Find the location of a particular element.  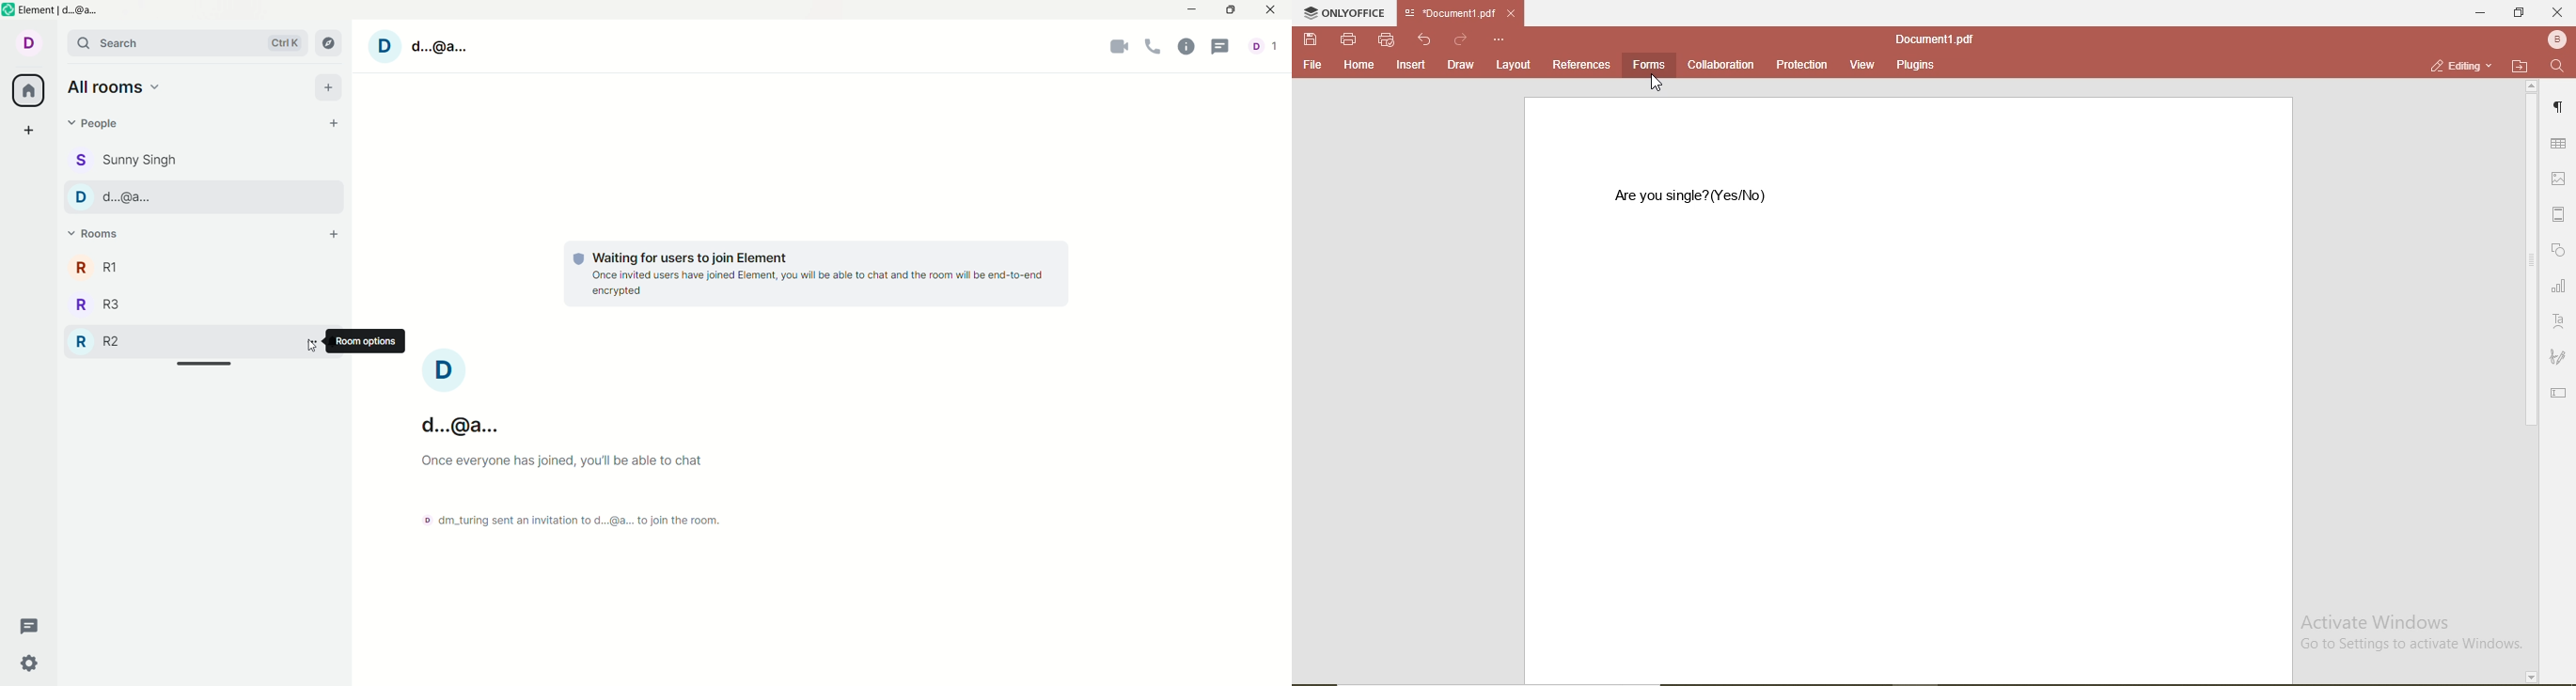

forms is located at coordinates (1648, 65).